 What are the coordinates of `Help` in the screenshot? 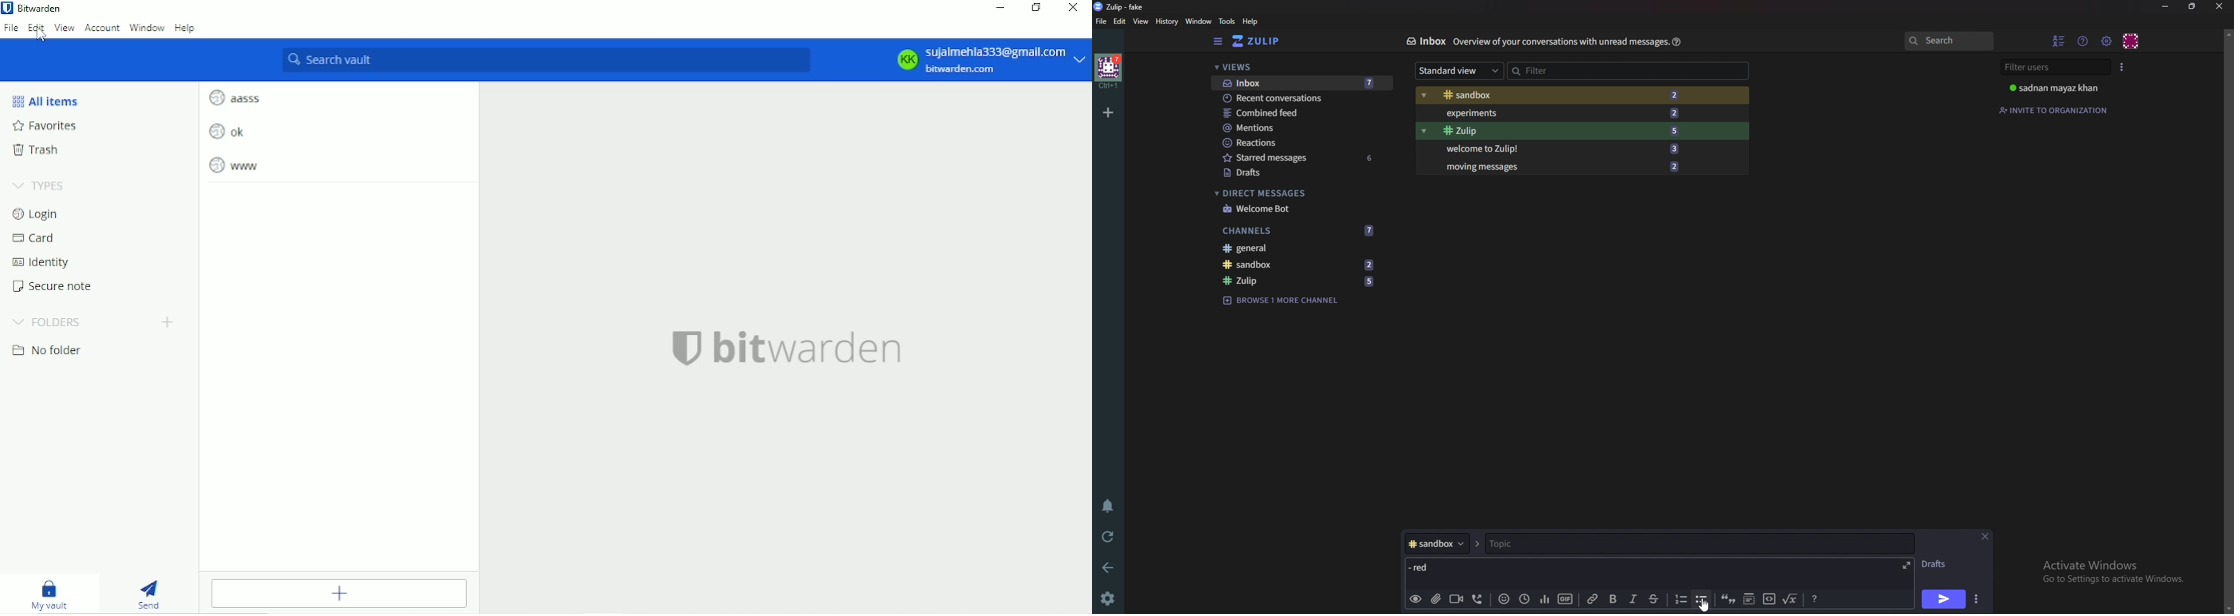 It's located at (1677, 41).